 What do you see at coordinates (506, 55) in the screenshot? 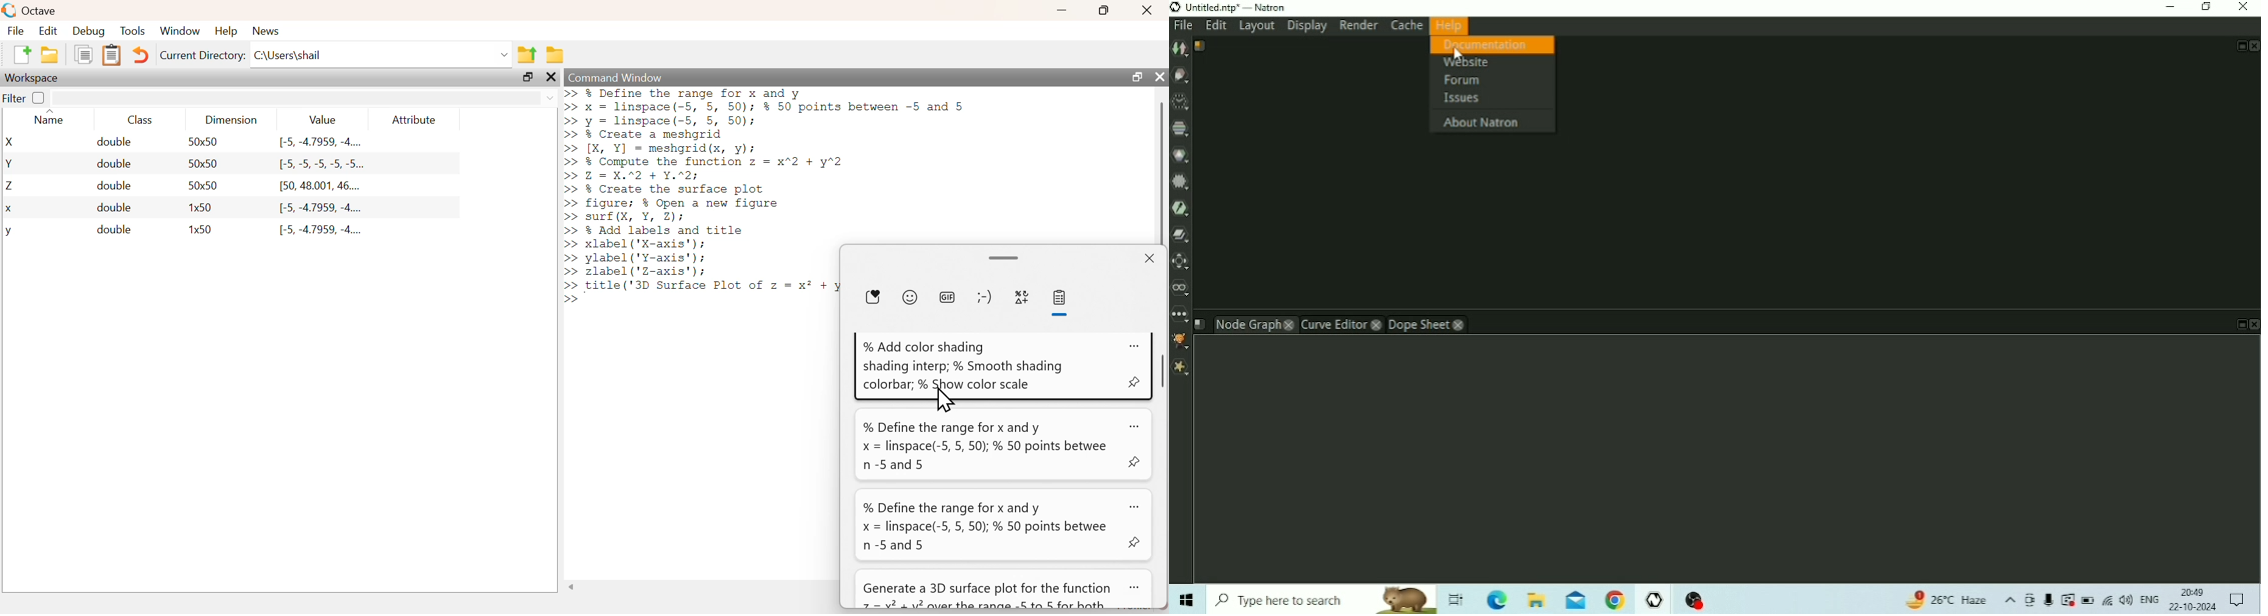
I see `Dropdown` at bounding box center [506, 55].